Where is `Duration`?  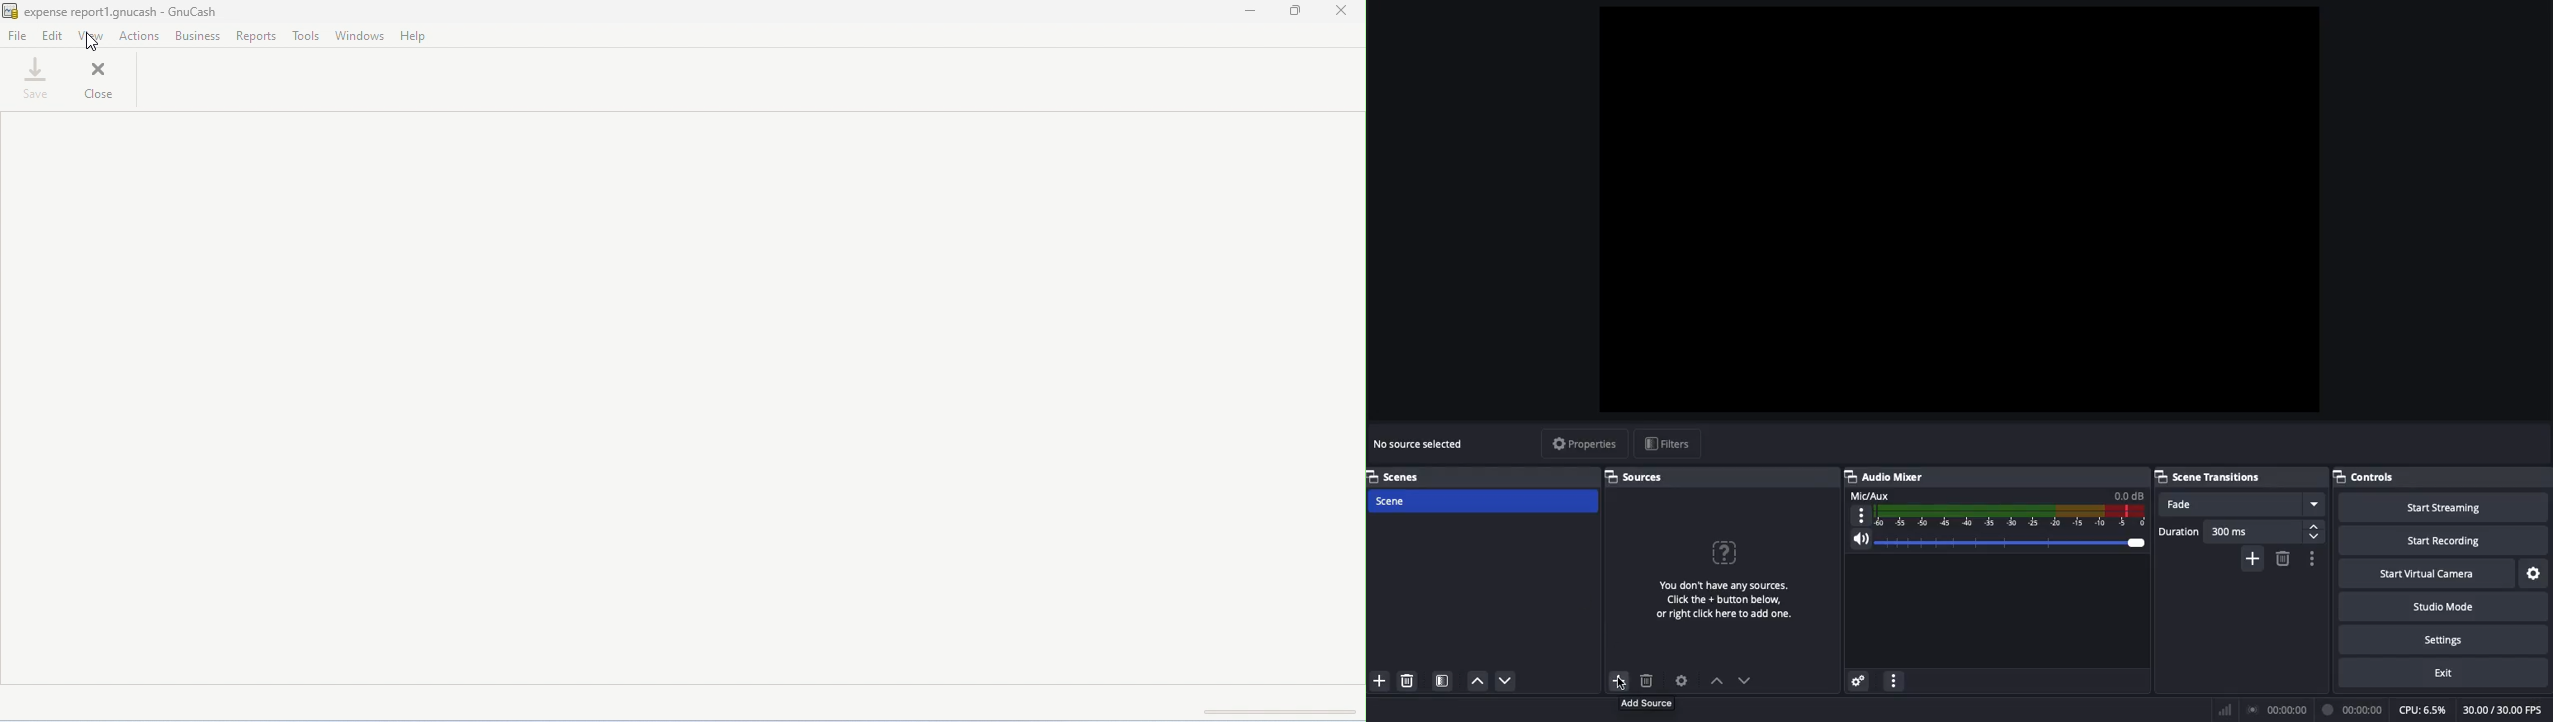 Duration is located at coordinates (2238, 531).